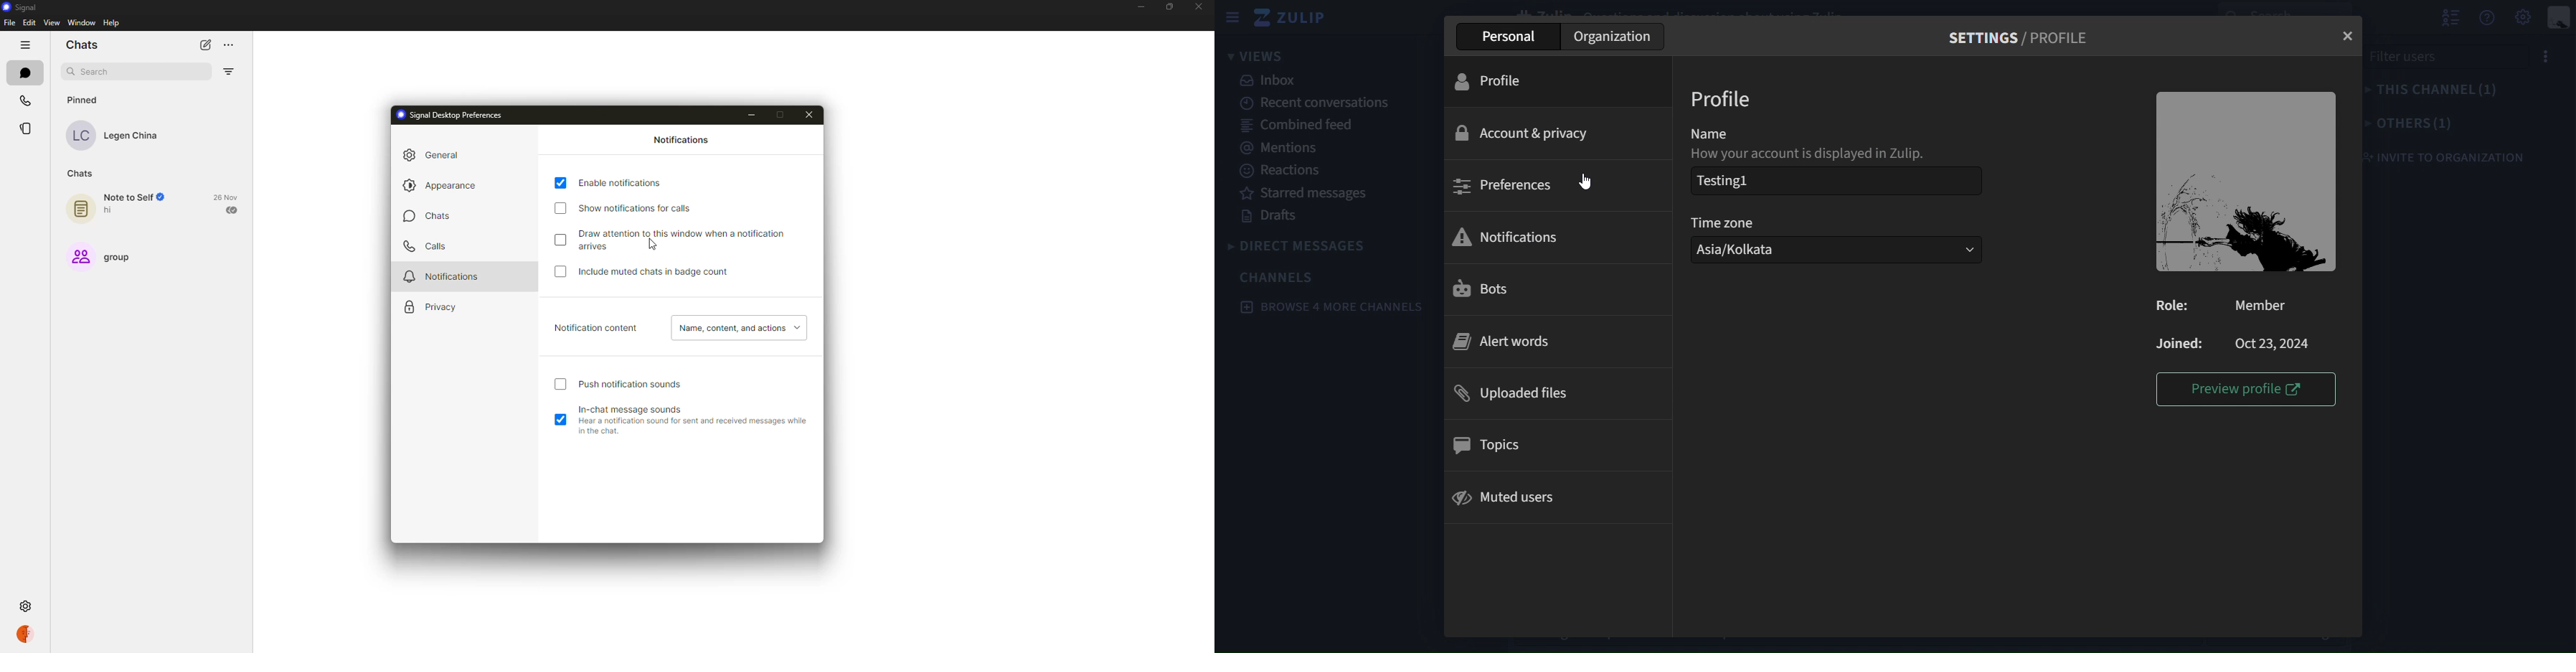  I want to click on Role Member, so click(2230, 305).